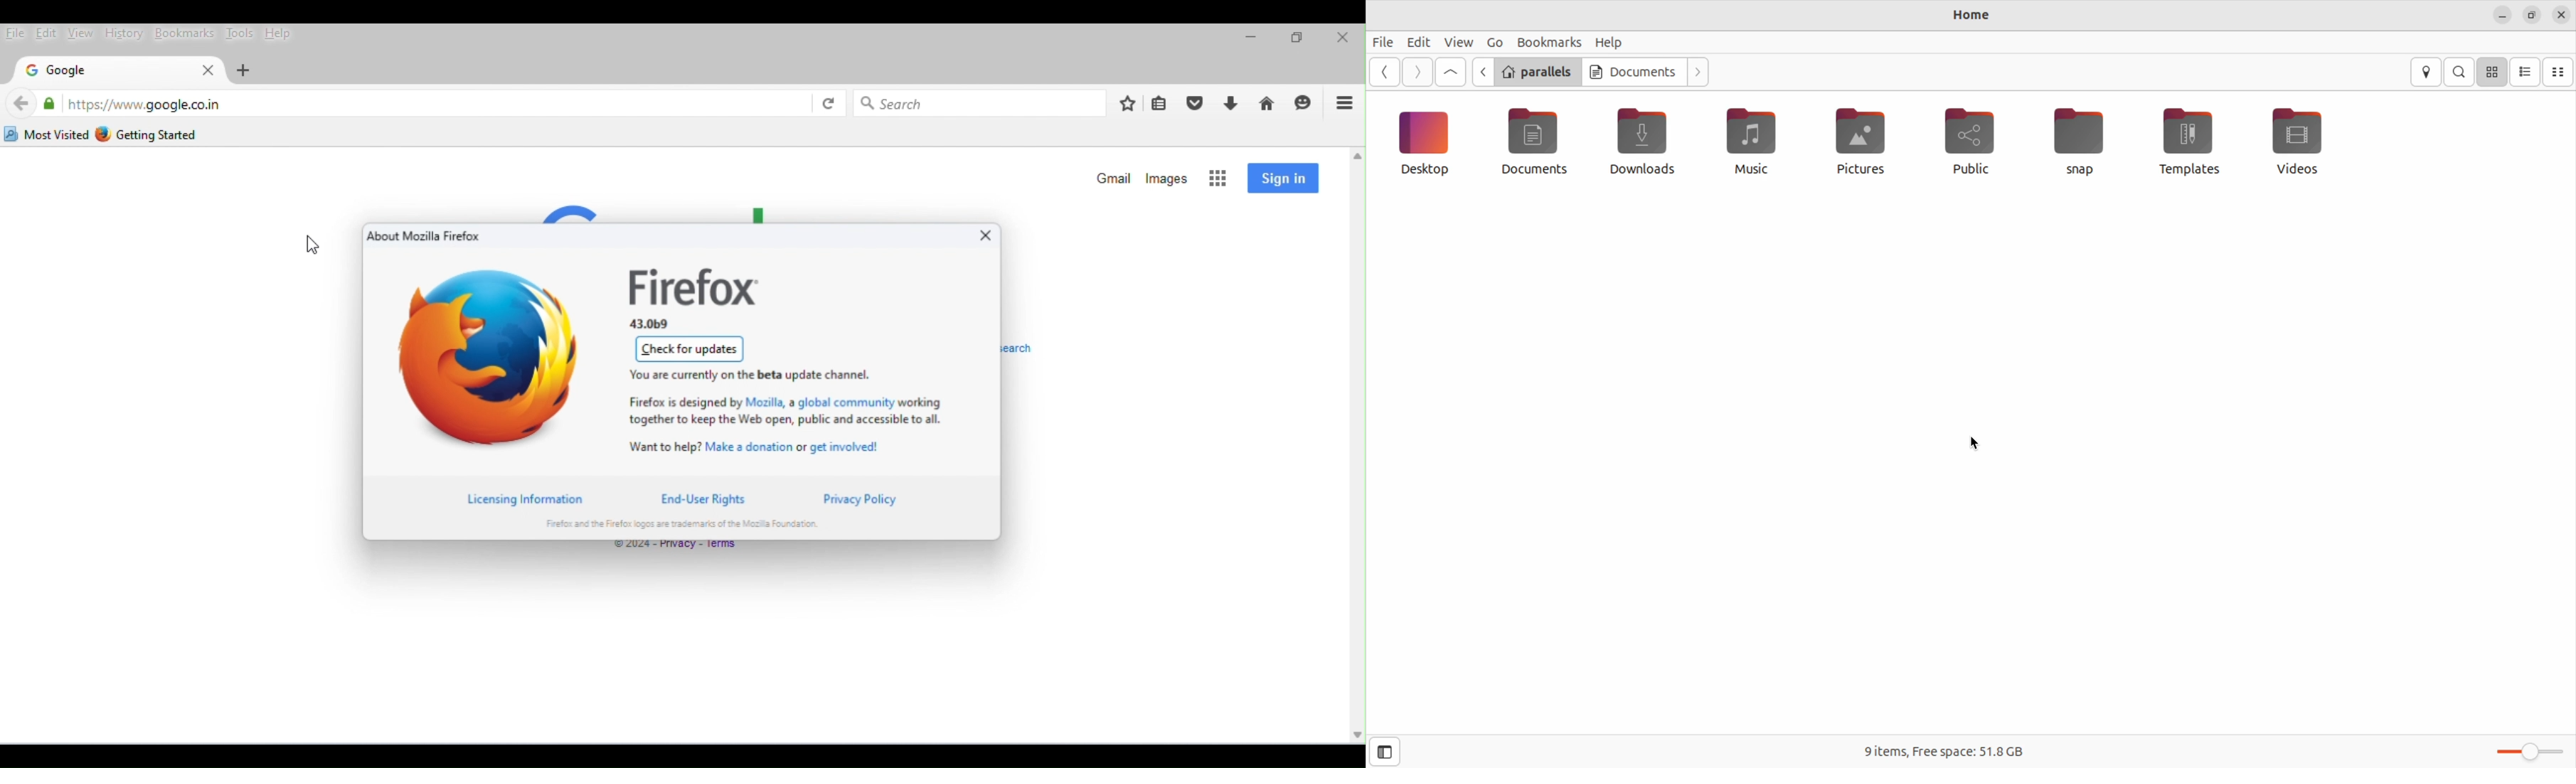  What do you see at coordinates (1700, 72) in the screenshot?
I see `forward` at bounding box center [1700, 72].